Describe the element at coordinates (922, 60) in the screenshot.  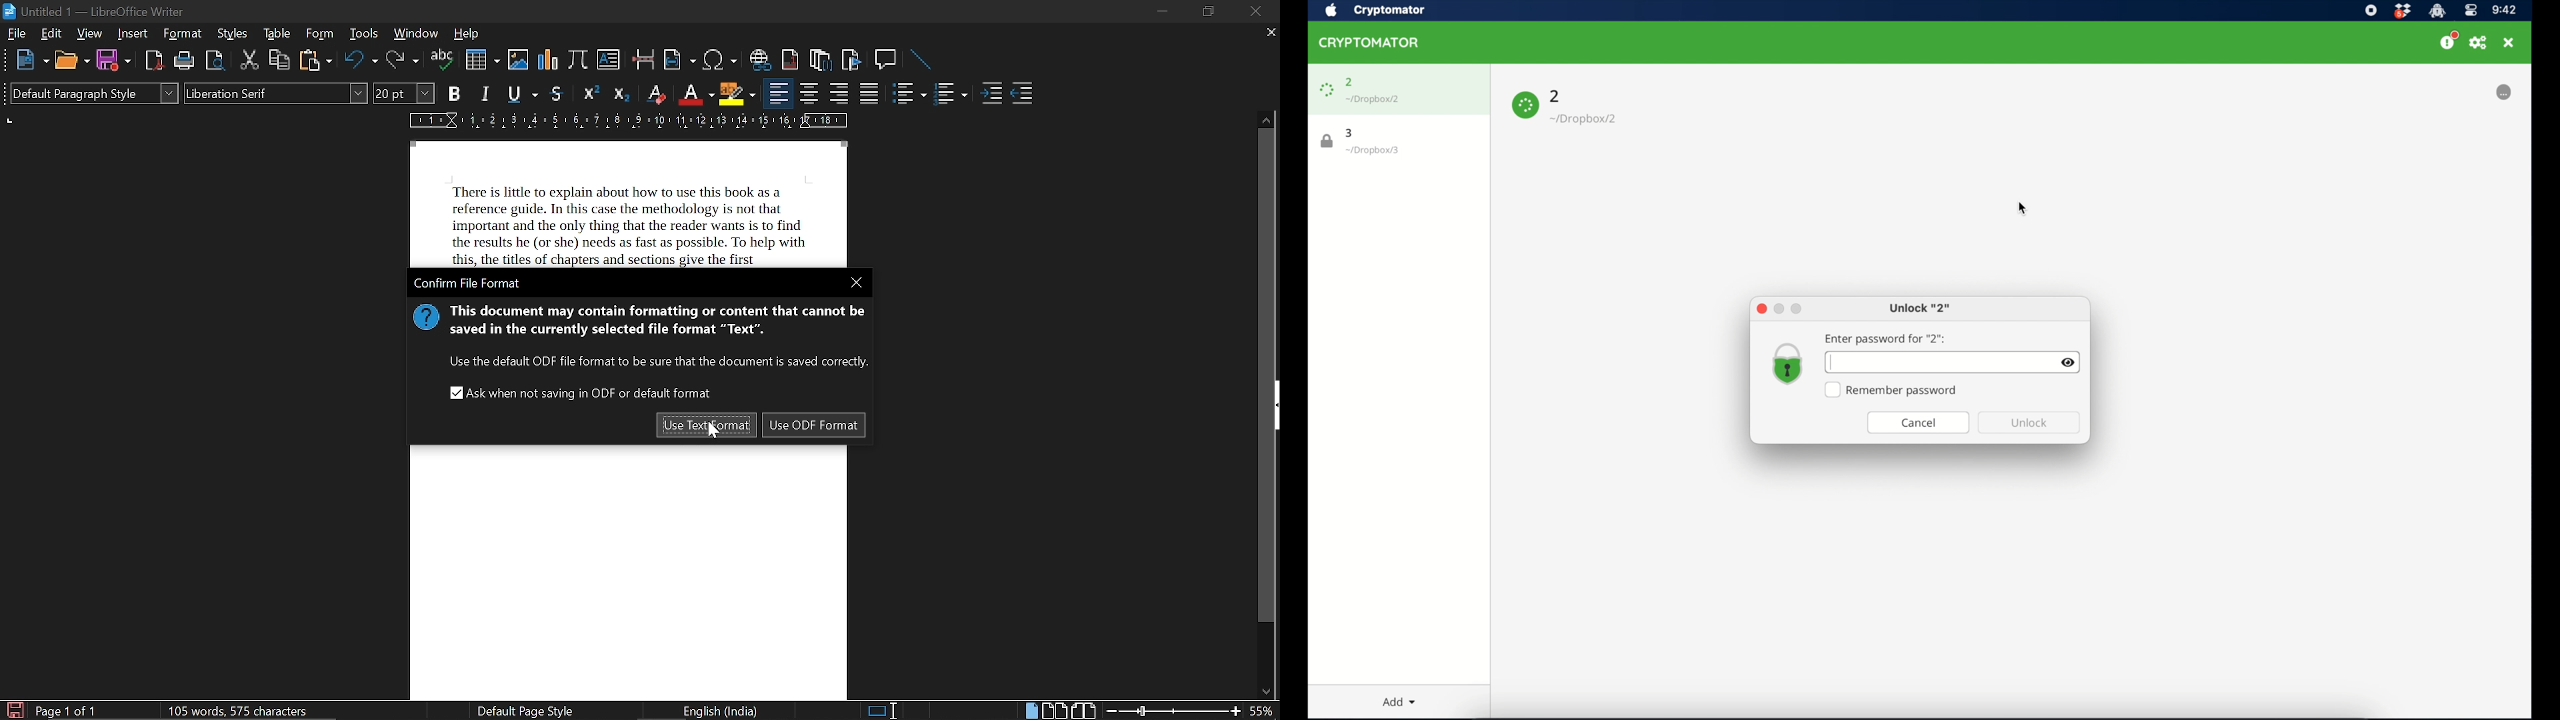
I see `line` at that location.